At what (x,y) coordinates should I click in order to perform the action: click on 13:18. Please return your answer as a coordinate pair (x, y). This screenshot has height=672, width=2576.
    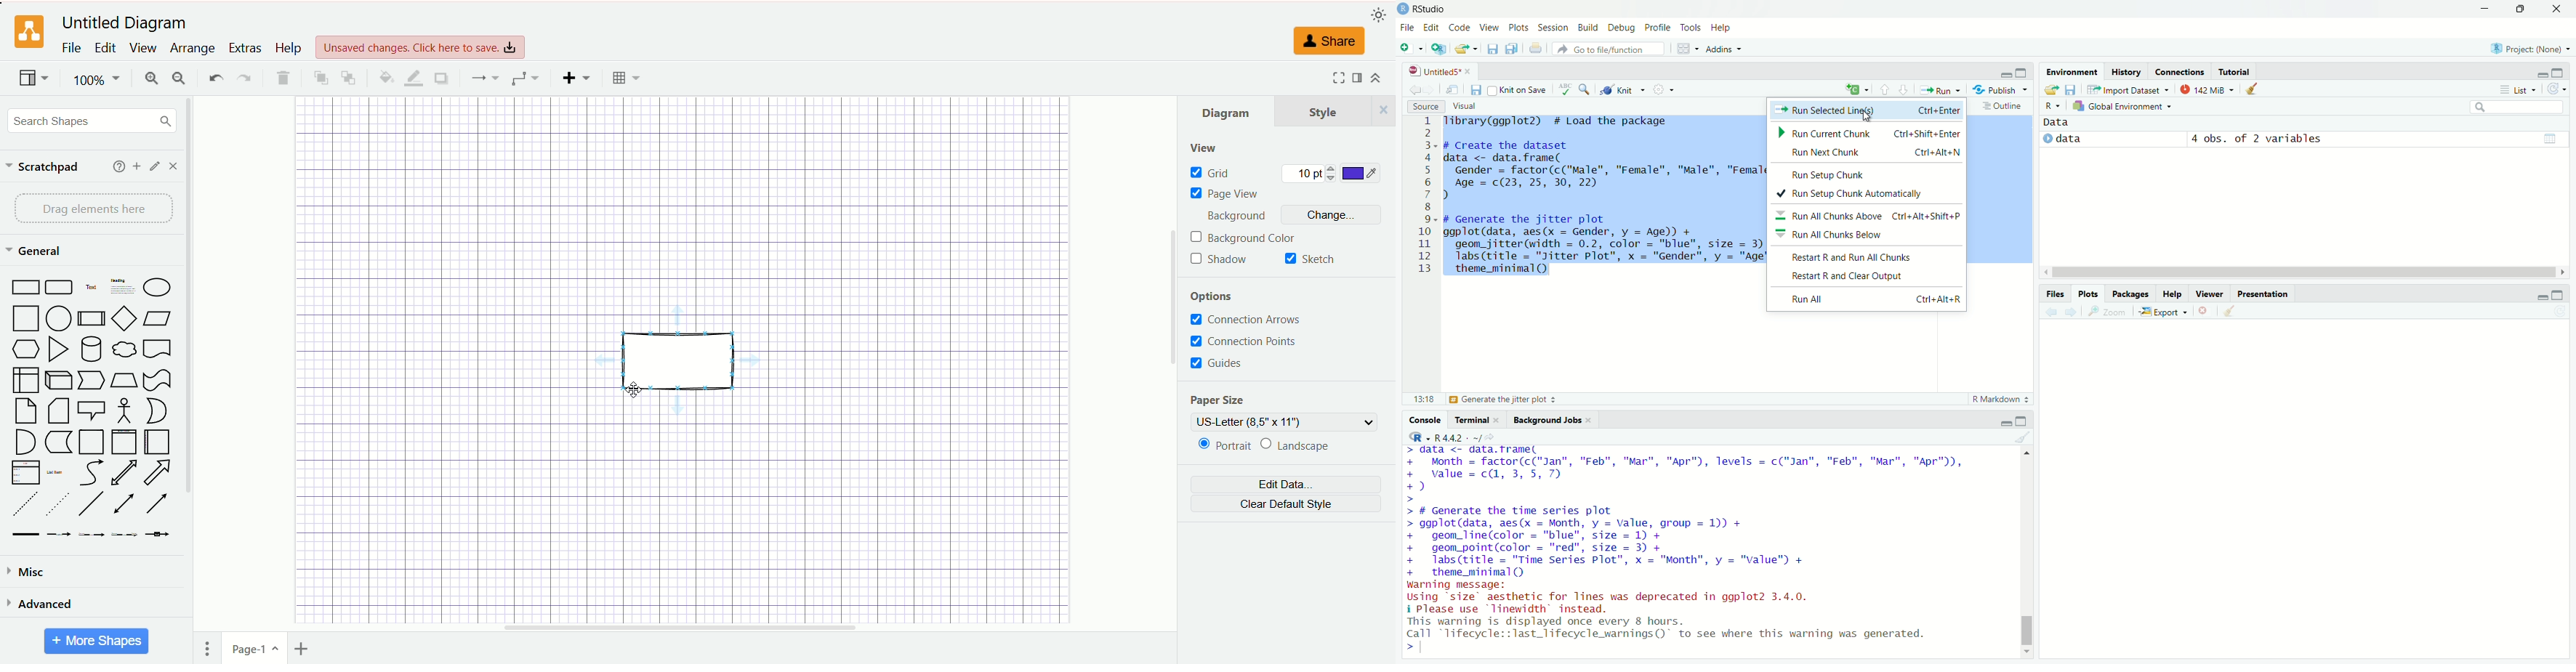
    Looking at the image, I should click on (1417, 398).